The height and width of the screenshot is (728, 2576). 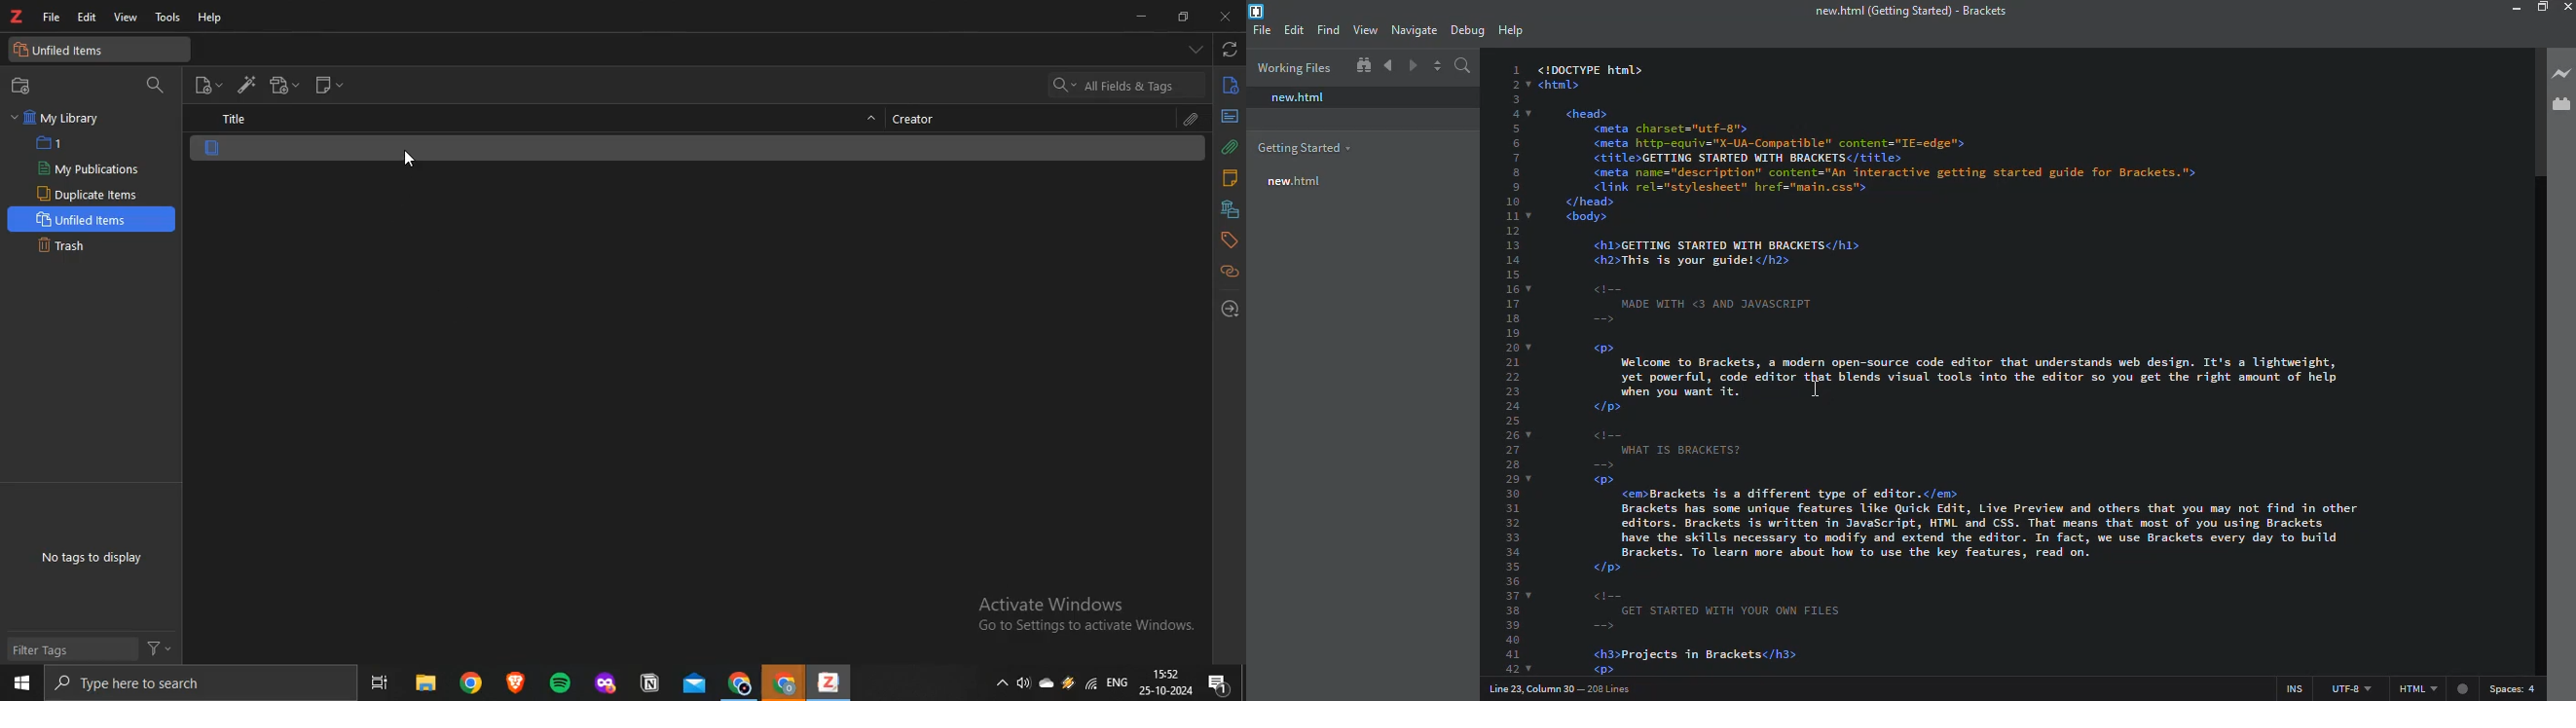 I want to click on item, so click(x=213, y=149).